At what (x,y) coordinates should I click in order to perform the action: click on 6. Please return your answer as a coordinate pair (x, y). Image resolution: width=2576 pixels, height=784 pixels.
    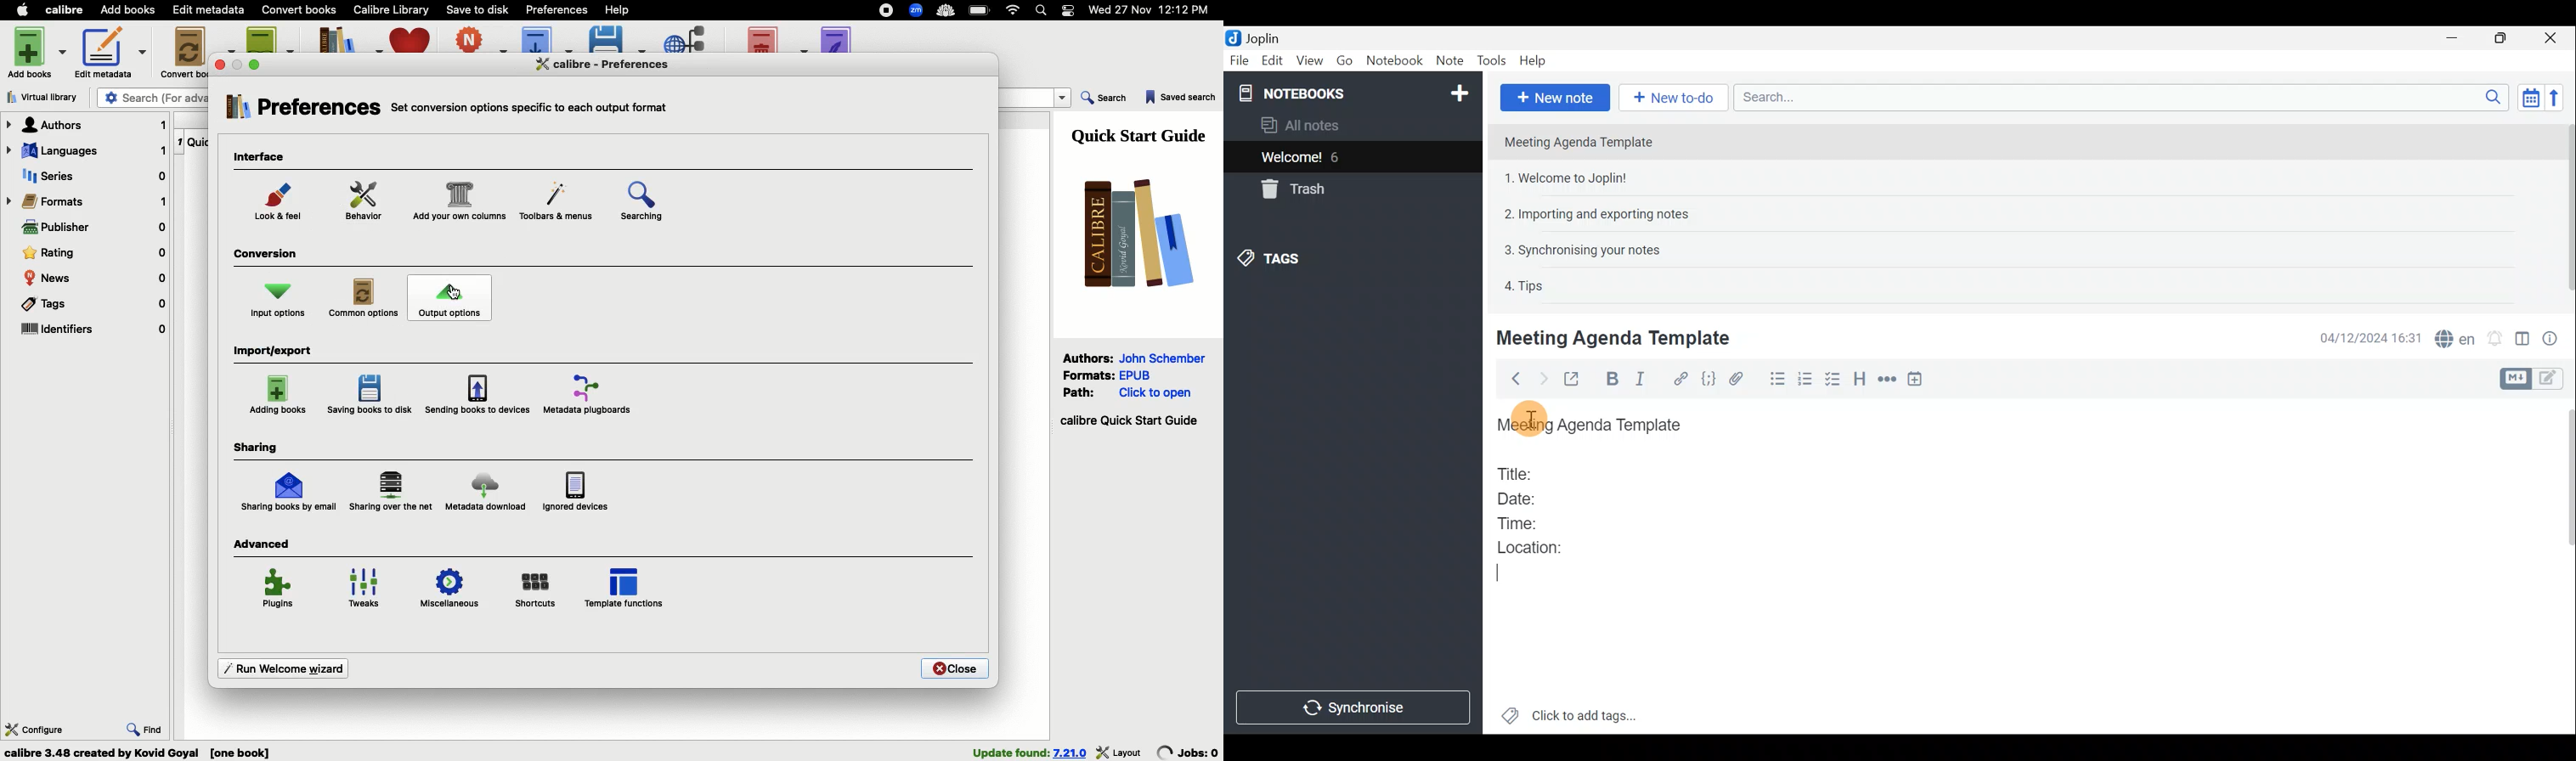
    Looking at the image, I should click on (1339, 157).